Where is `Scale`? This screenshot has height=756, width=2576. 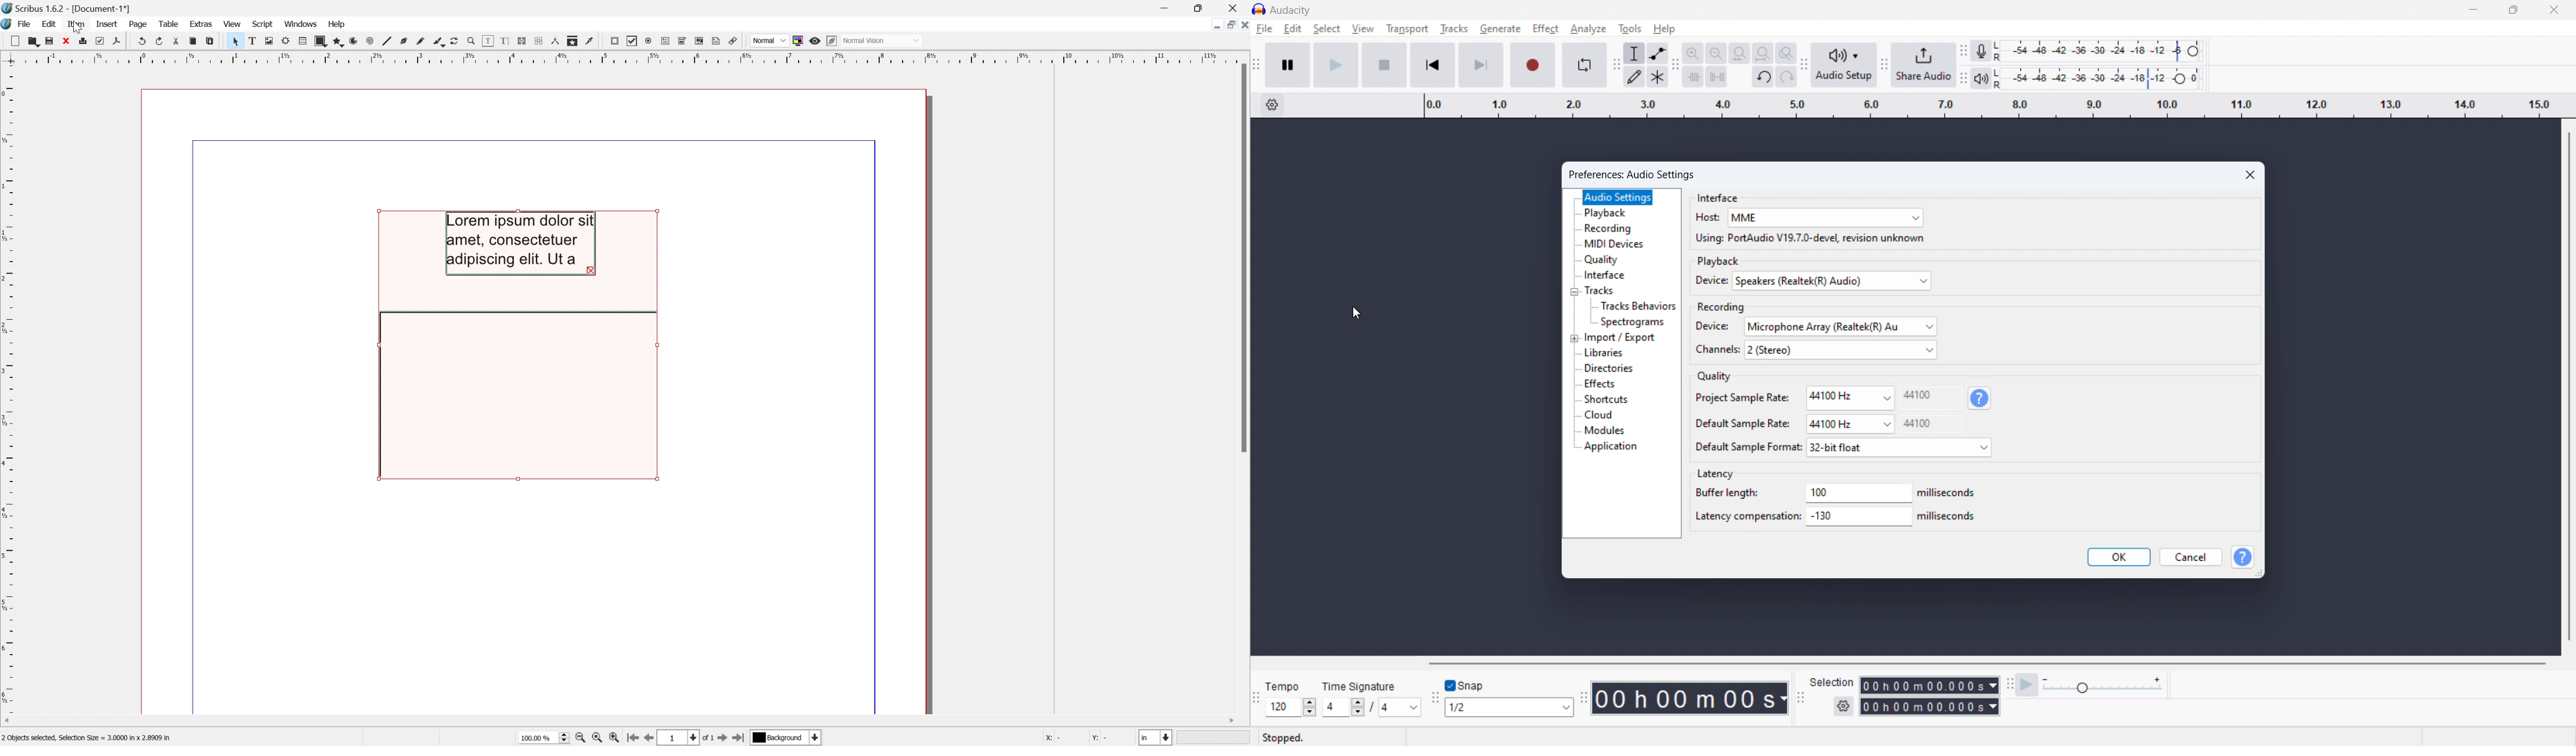 Scale is located at coordinates (624, 57).